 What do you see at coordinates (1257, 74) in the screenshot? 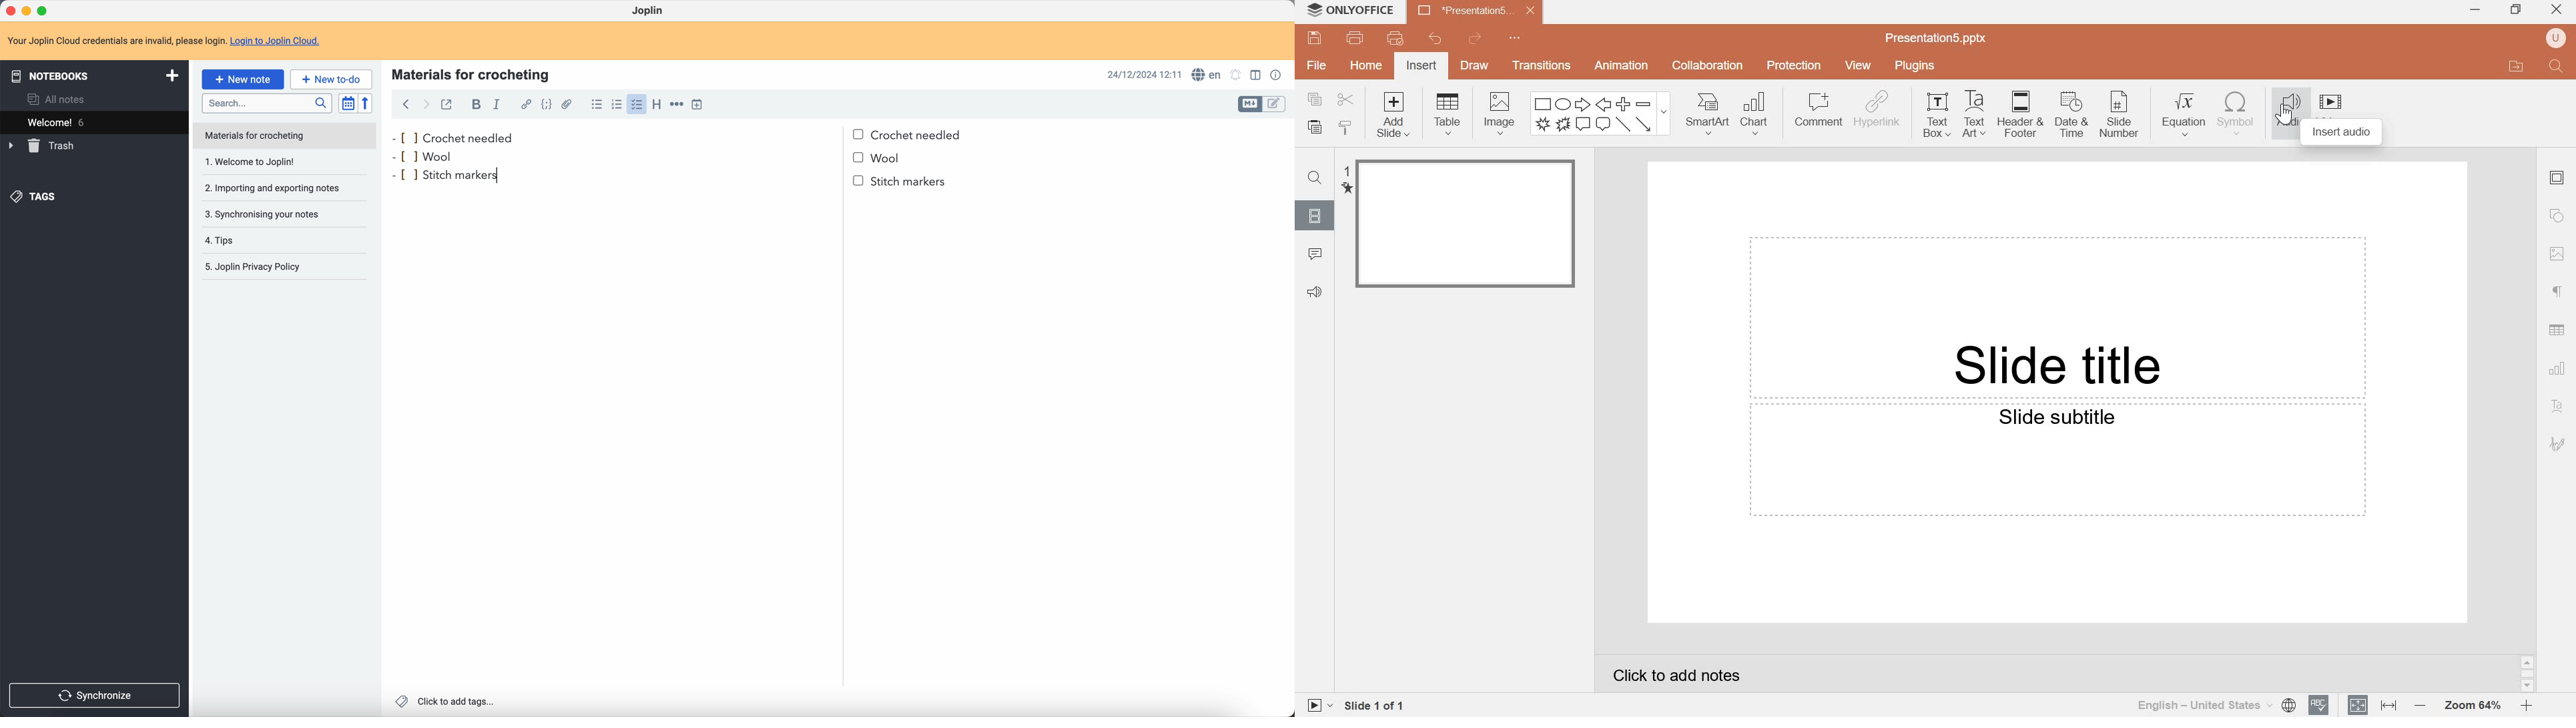
I see `toggle edit layout` at bounding box center [1257, 74].